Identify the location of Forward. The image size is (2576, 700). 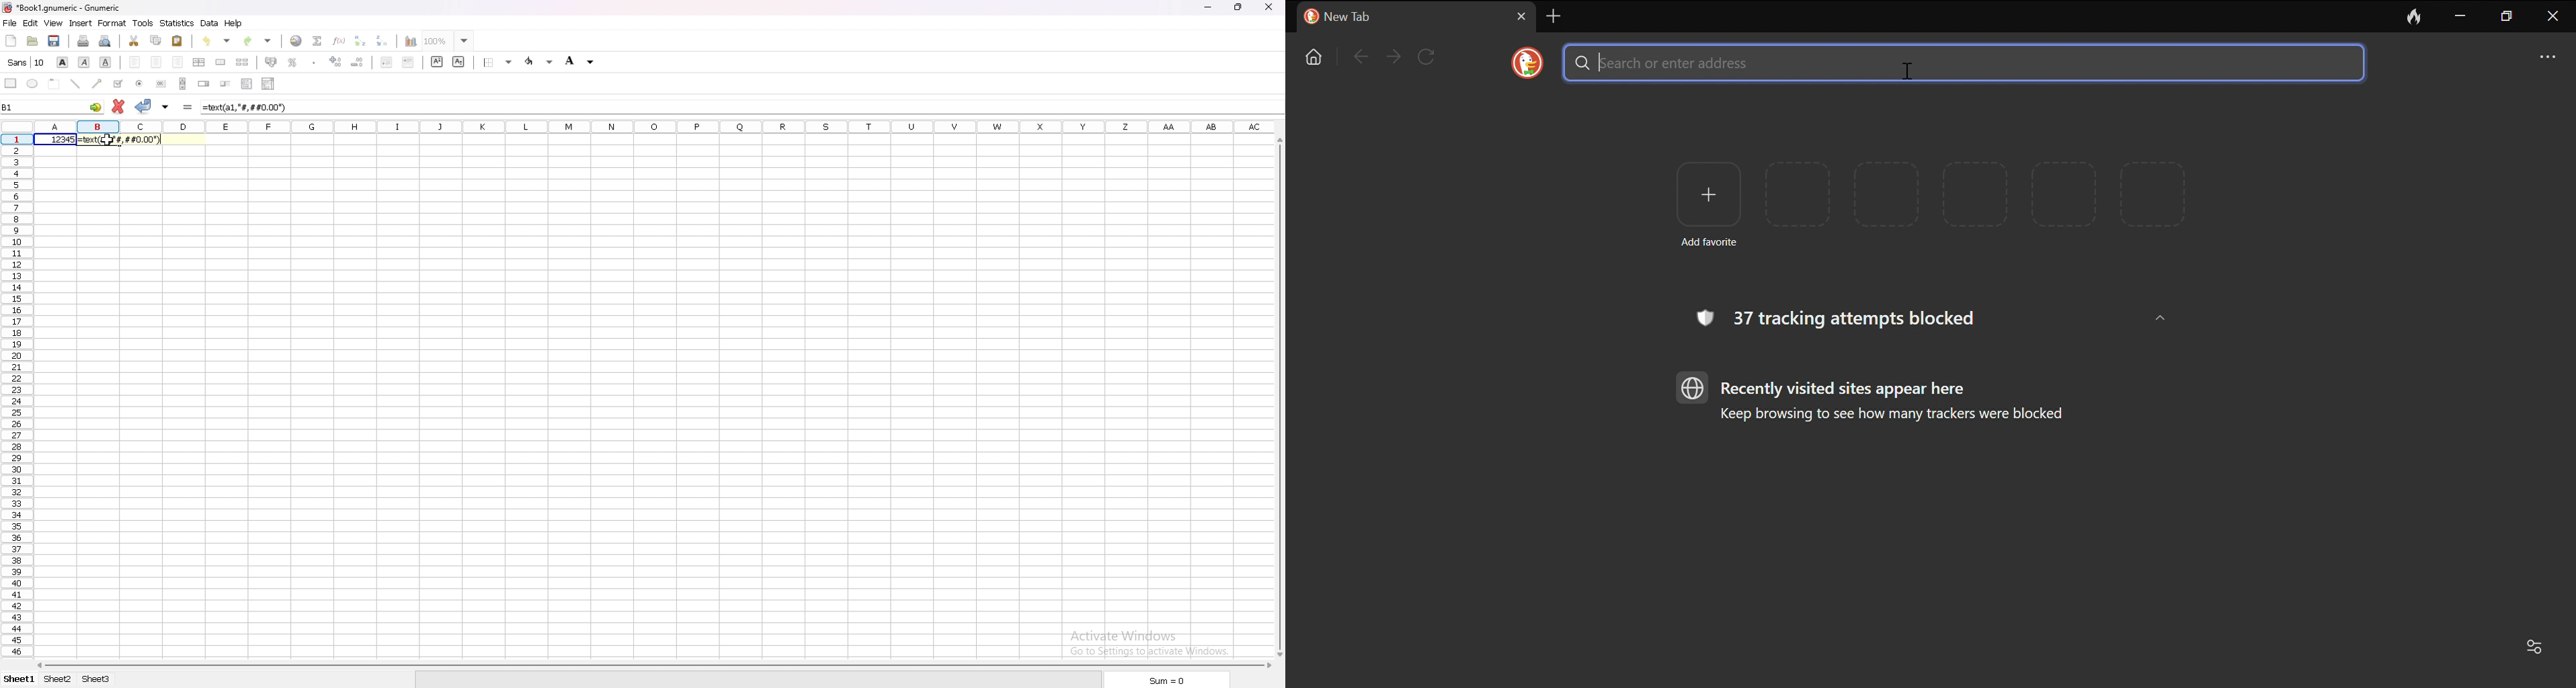
(1394, 56).